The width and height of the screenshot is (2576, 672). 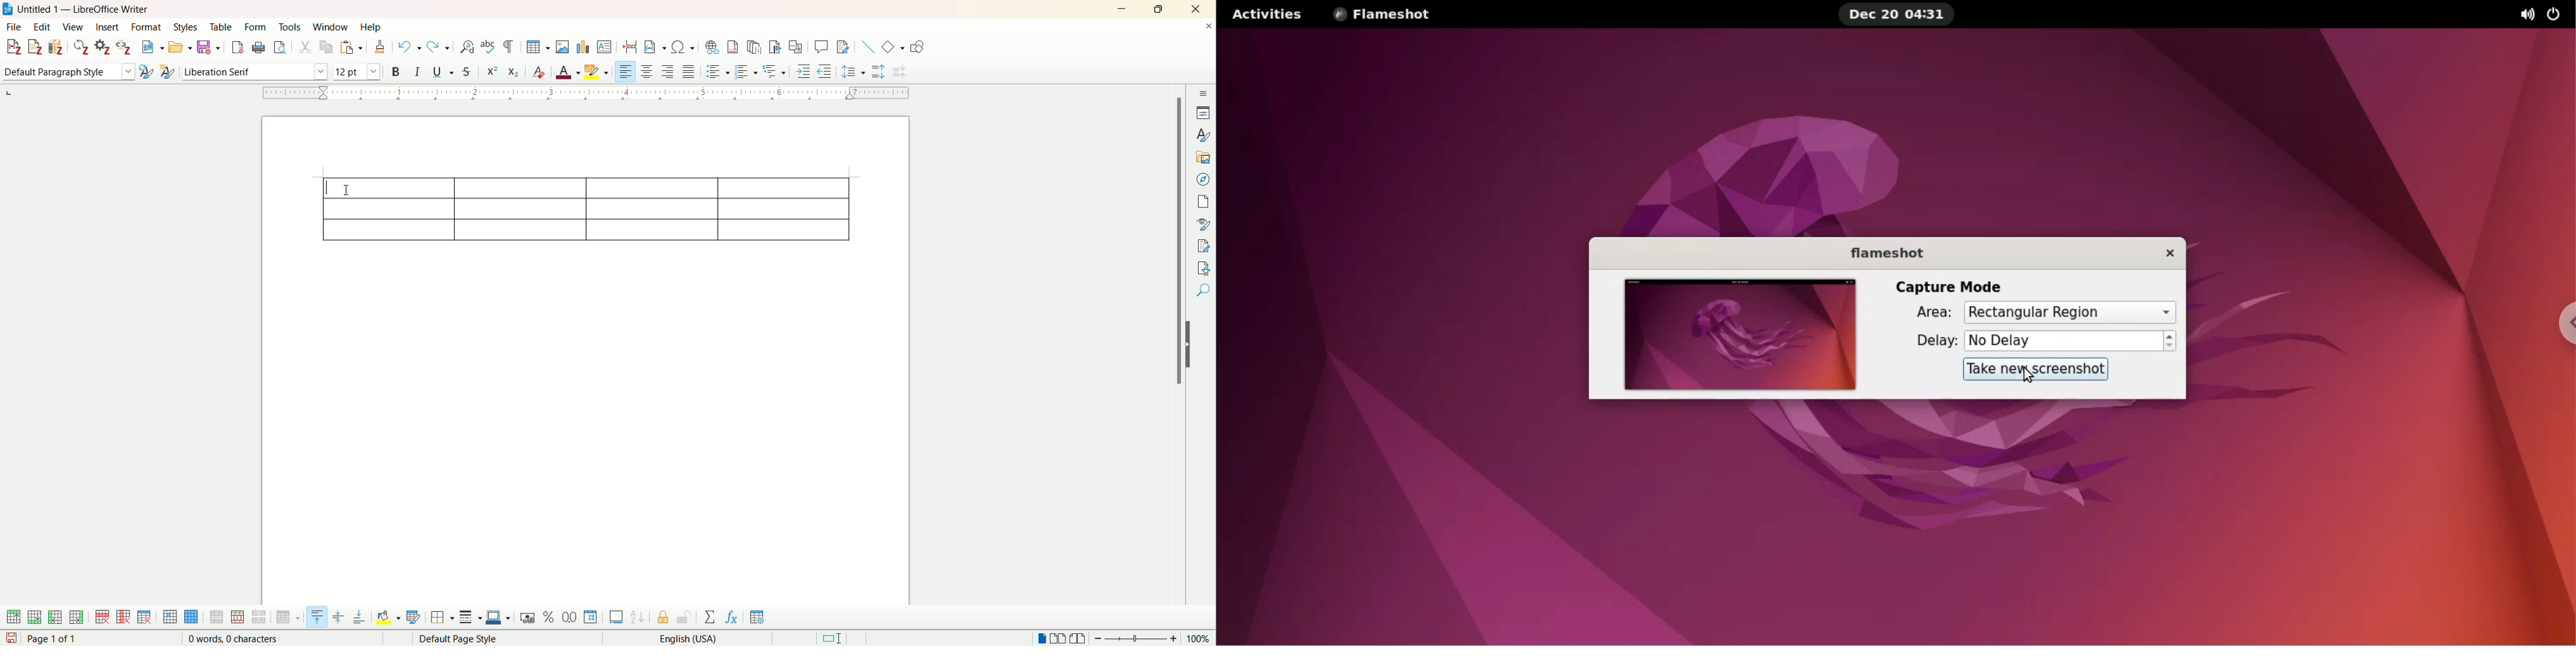 I want to click on align center, so click(x=647, y=72).